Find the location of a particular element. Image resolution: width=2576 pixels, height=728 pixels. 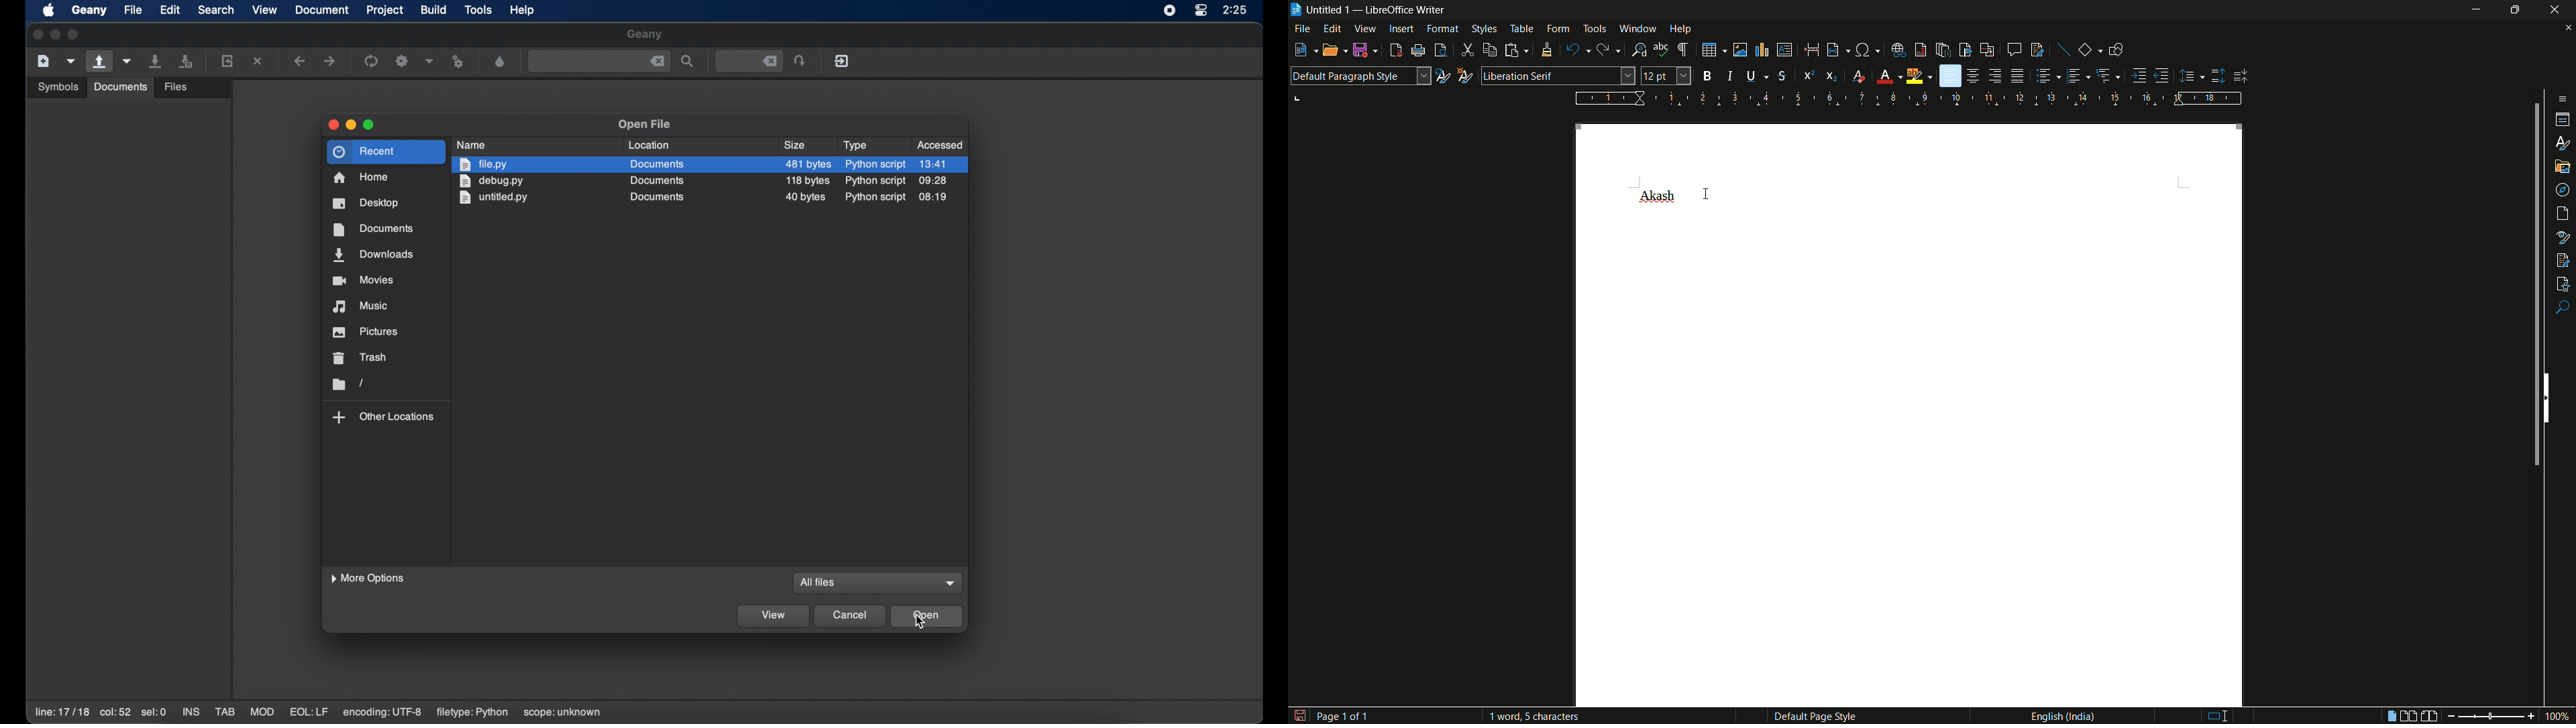

bold is located at coordinates (1708, 76).